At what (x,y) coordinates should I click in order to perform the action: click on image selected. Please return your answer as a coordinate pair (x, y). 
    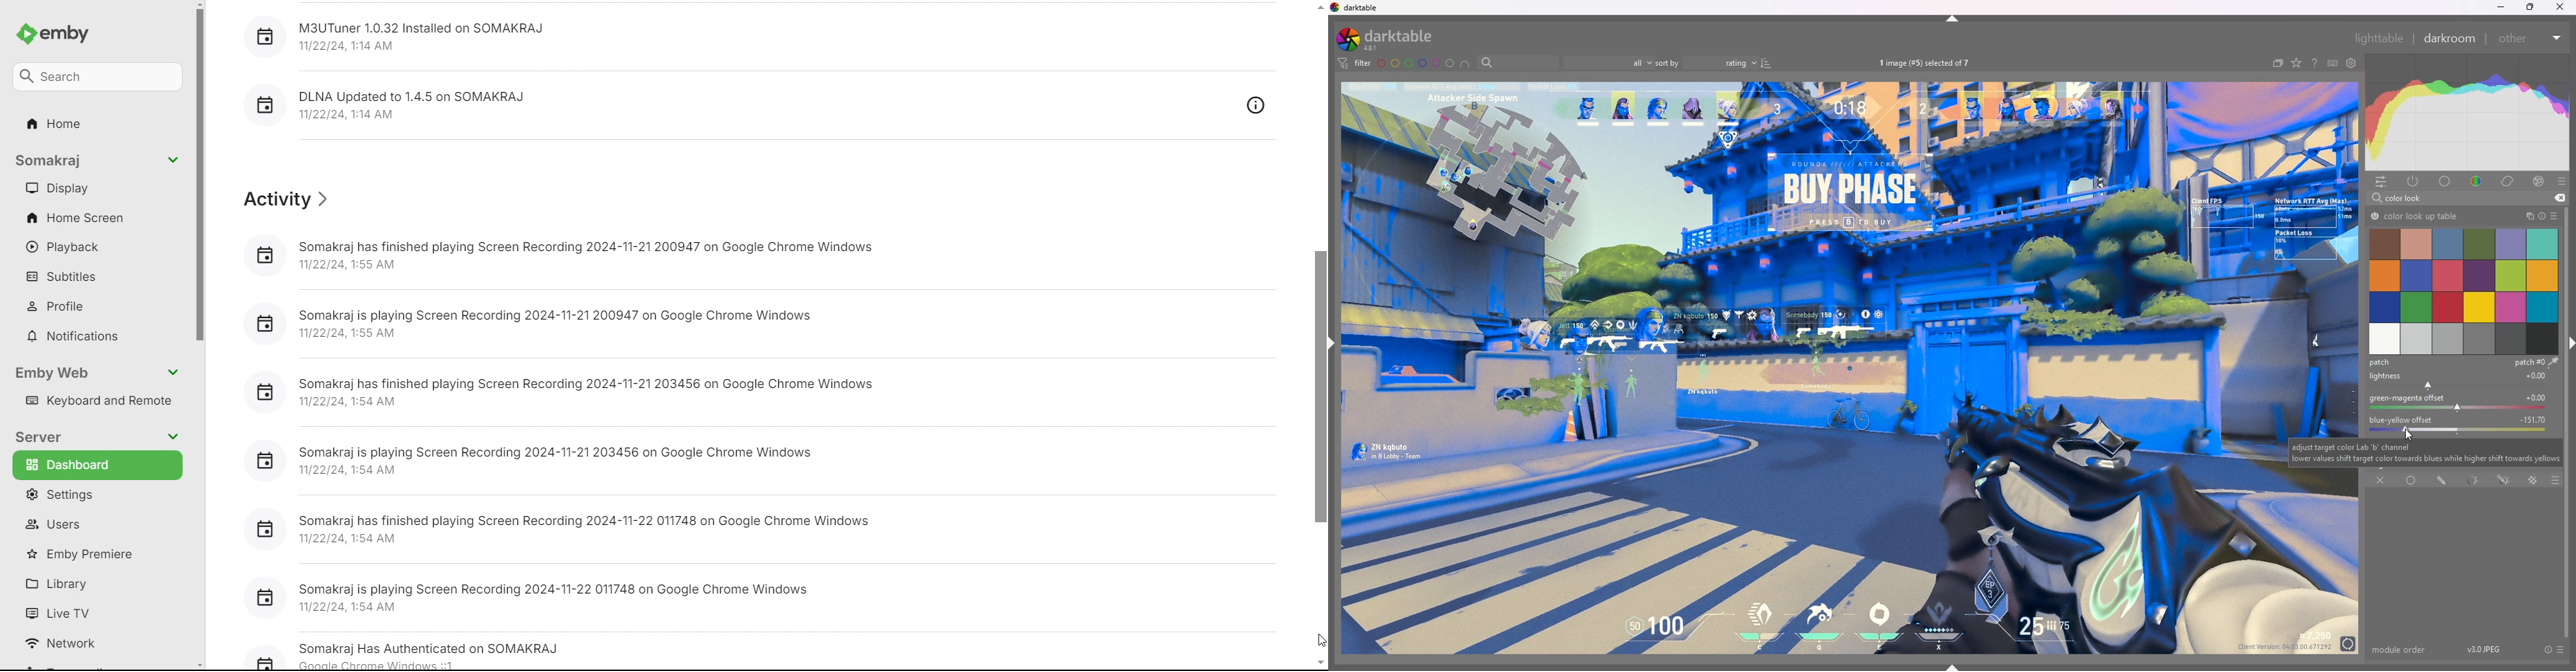
    Looking at the image, I should click on (1930, 62).